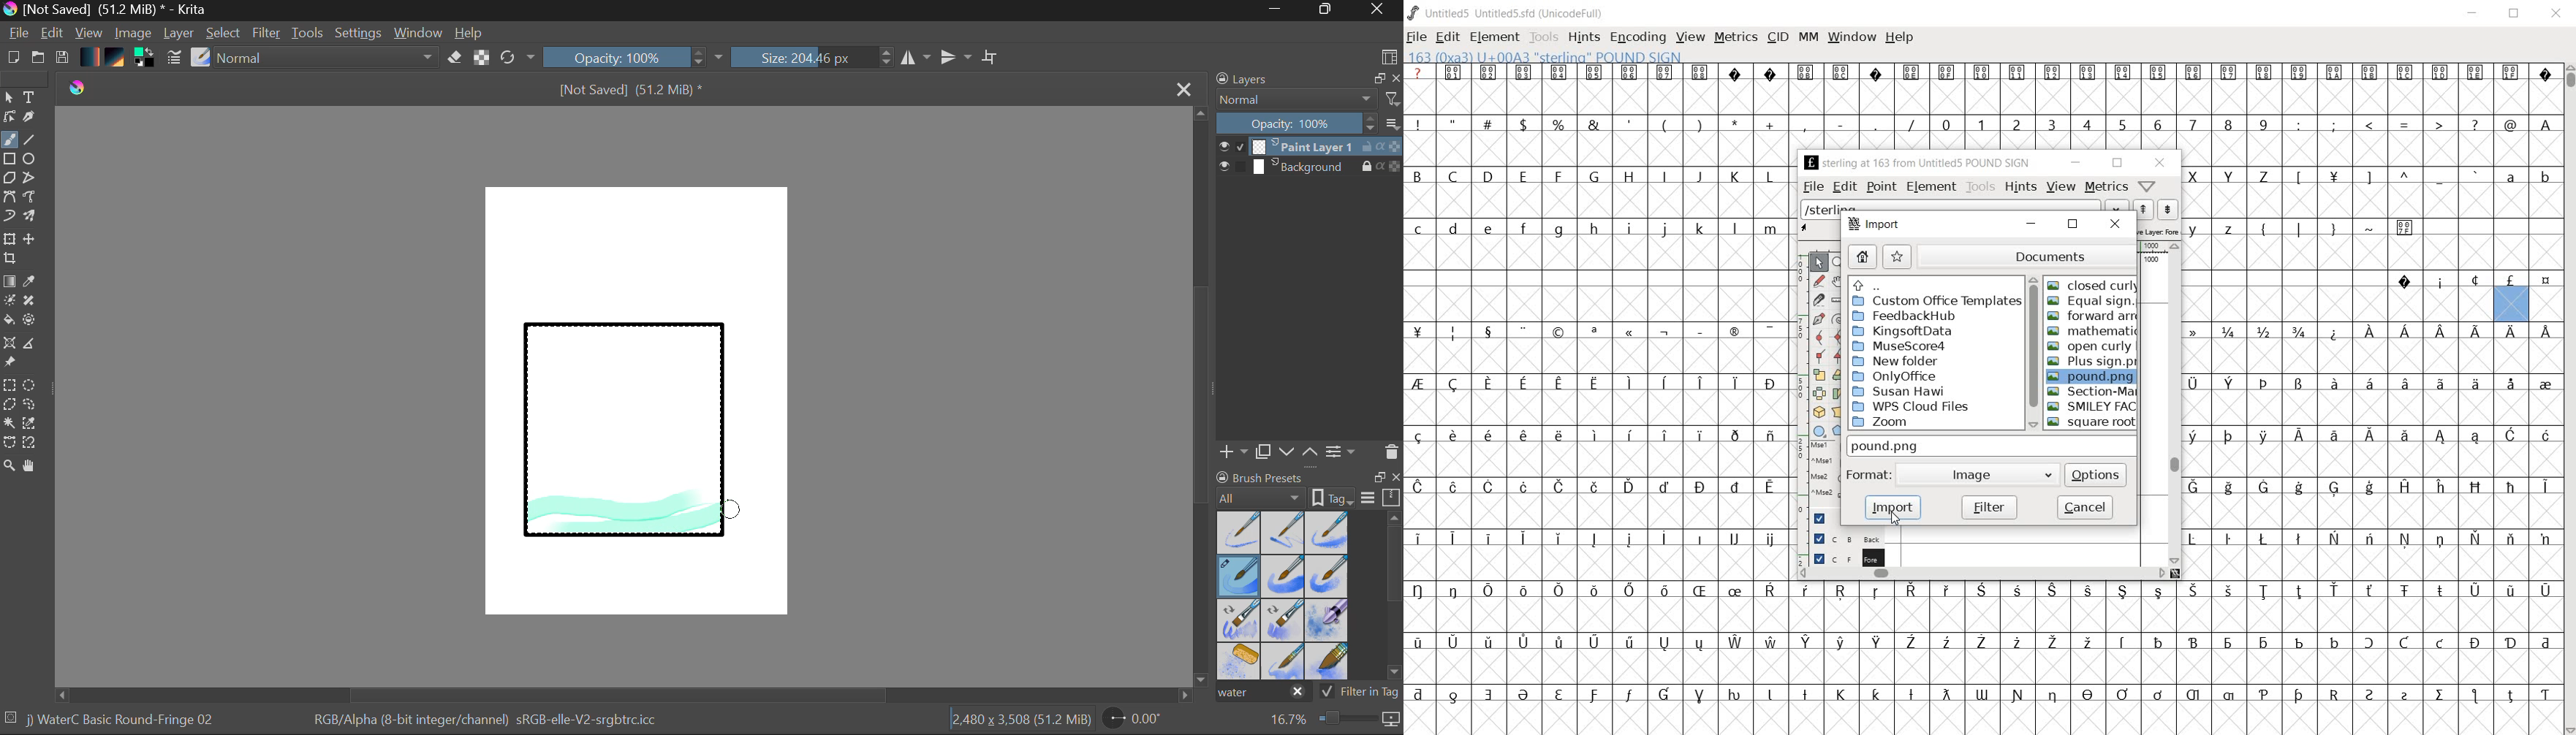 The width and height of the screenshot is (2576, 756). What do you see at coordinates (2404, 178) in the screenshot?
I see `^` at bounding box center [2404, 178].